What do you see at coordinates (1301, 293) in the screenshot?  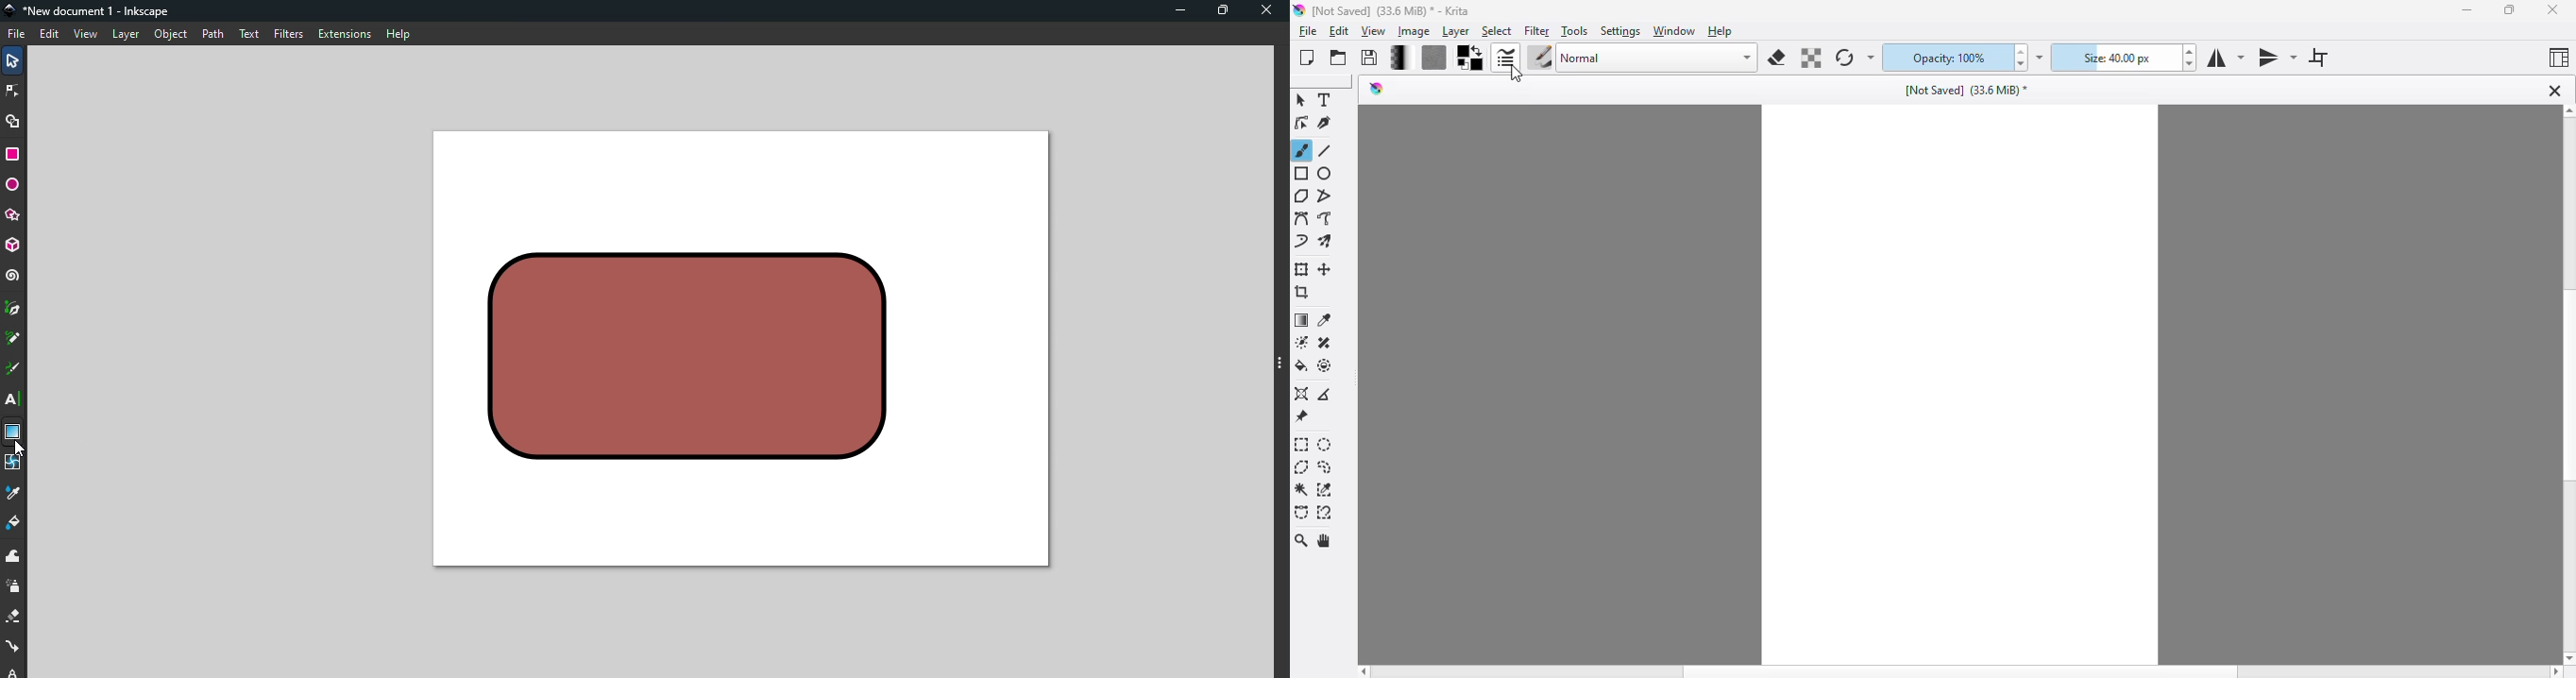 I see `crop the image to an area` at bounding box center [1301, 293].